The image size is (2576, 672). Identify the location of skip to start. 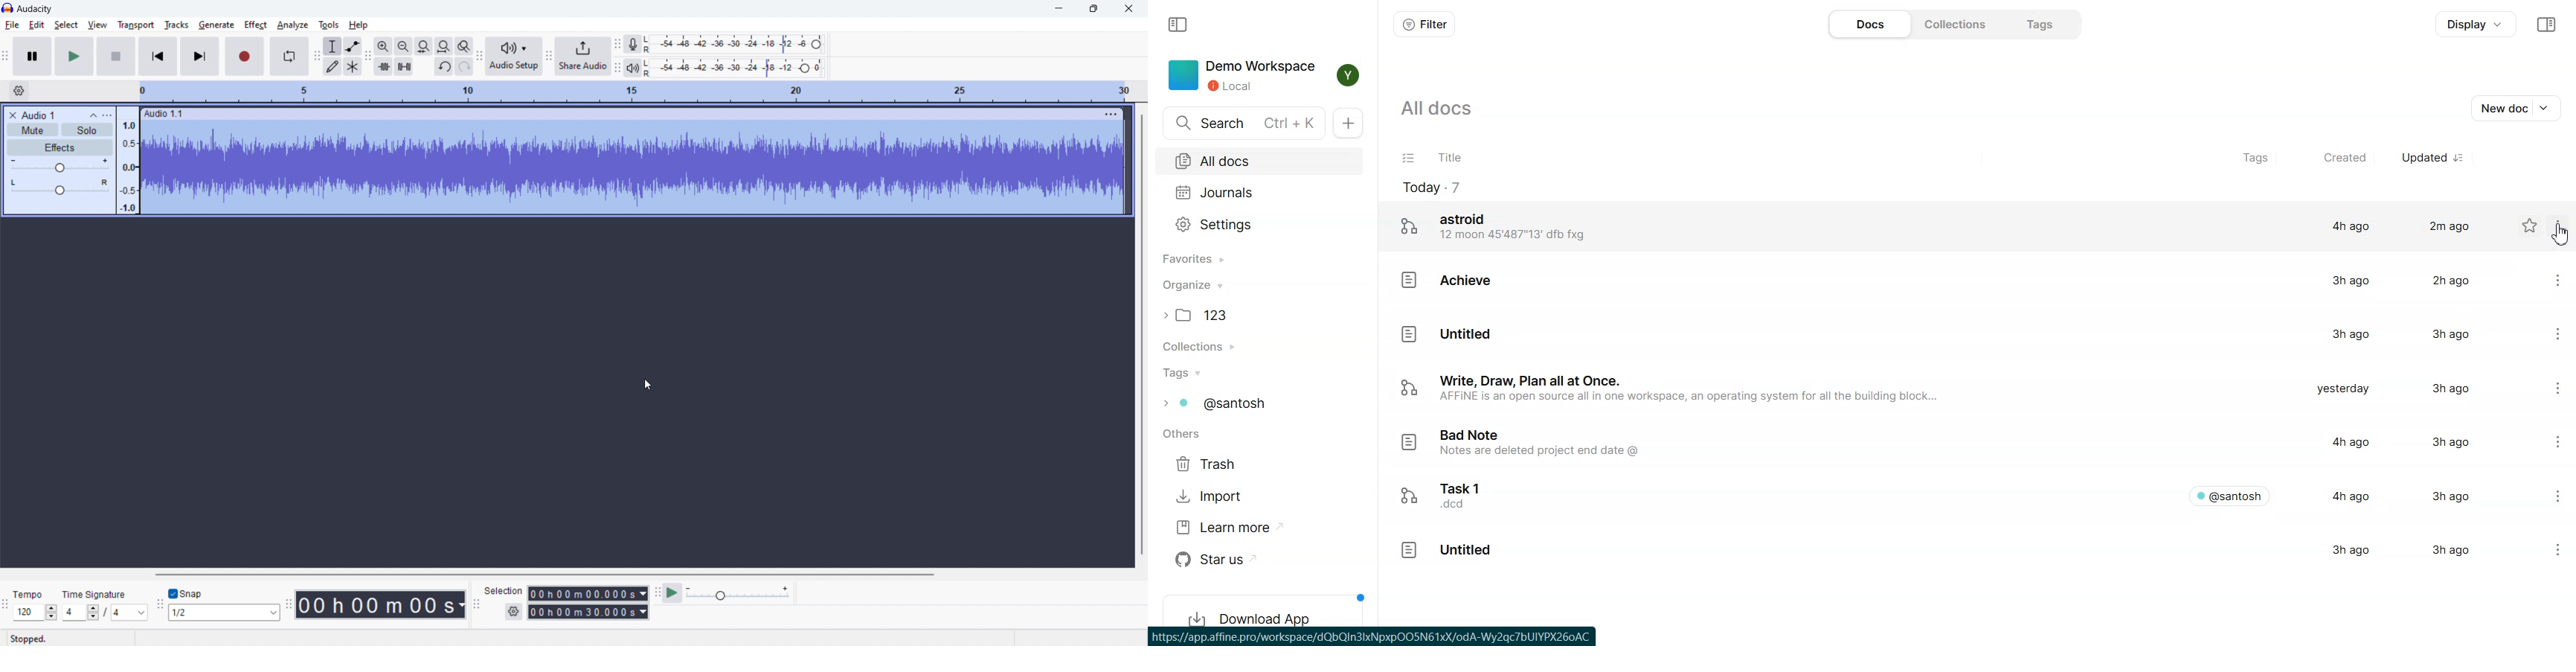
(158, 56).